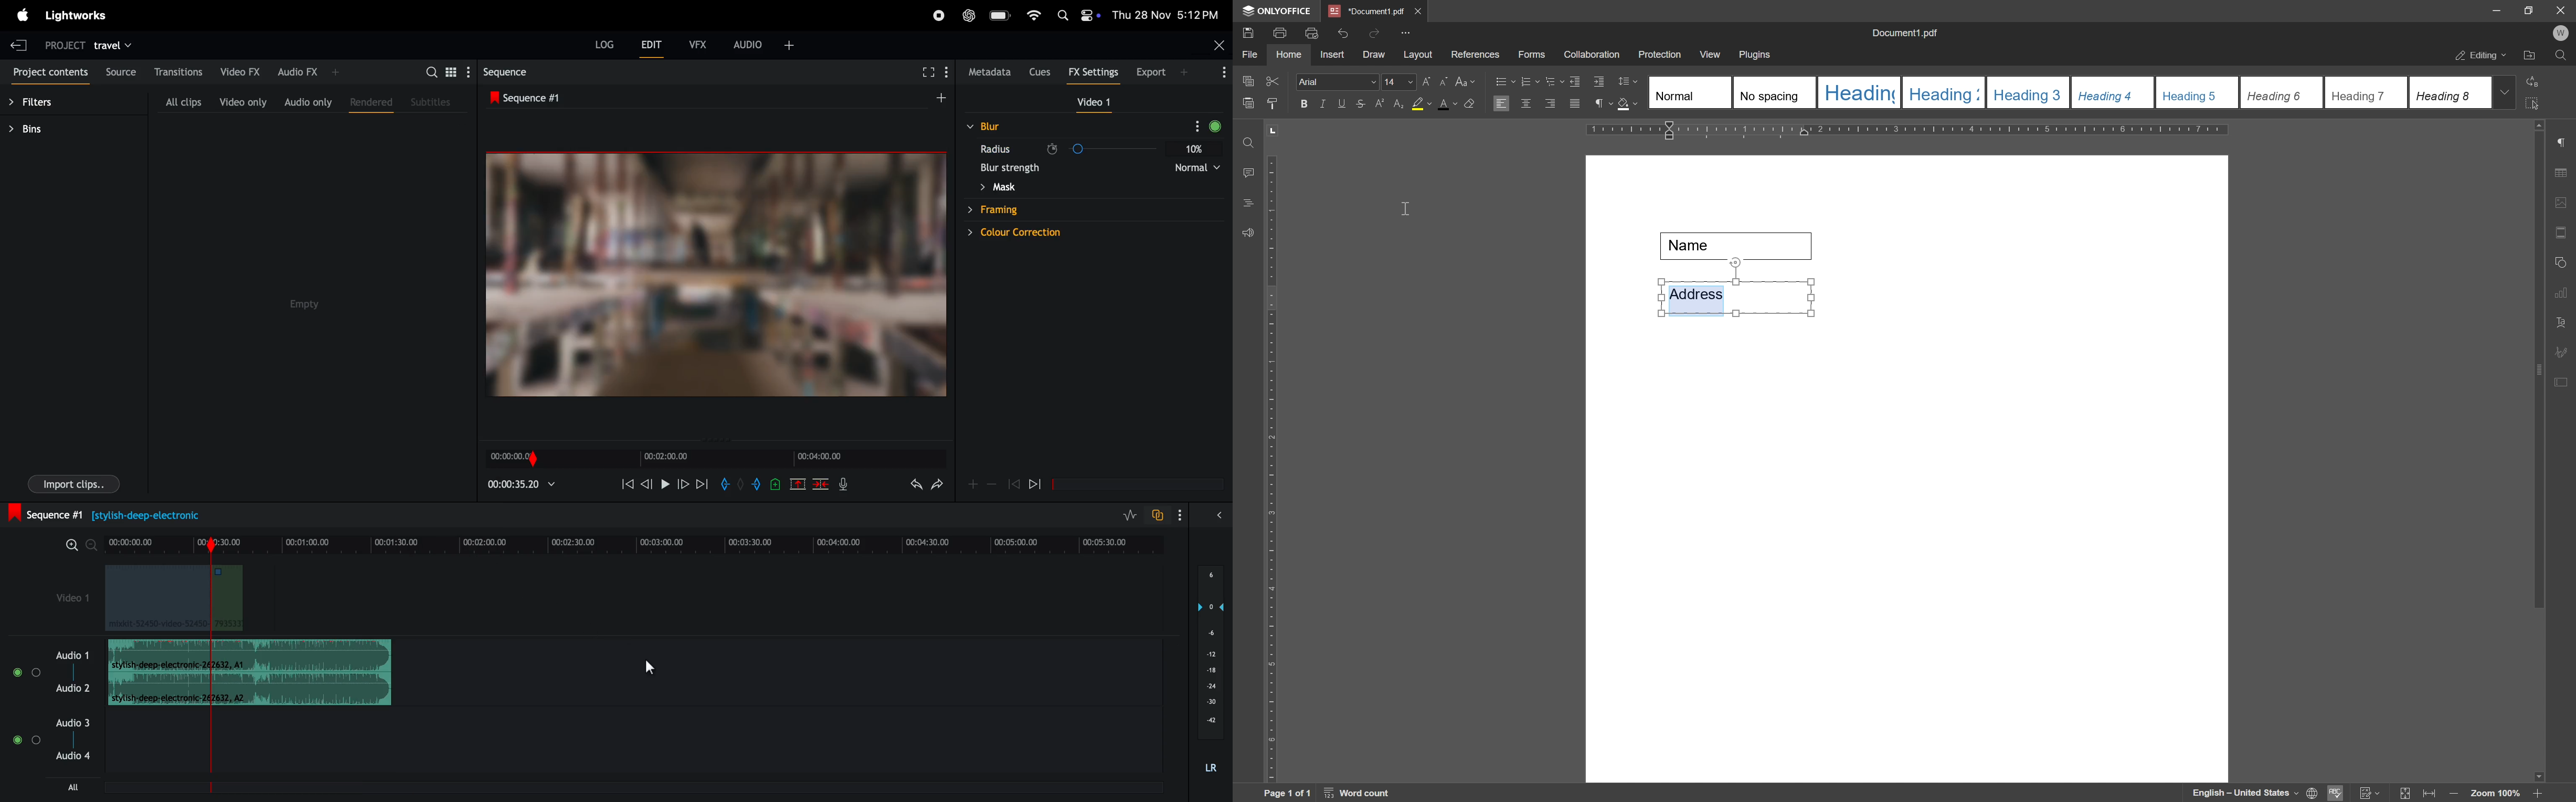 Image resolution: width=2576 pixels, height=812 pixels. What do you see at coordinates (103, 514) in the screenshot?
I see `sequence #1` at bounding box center [103, 514].